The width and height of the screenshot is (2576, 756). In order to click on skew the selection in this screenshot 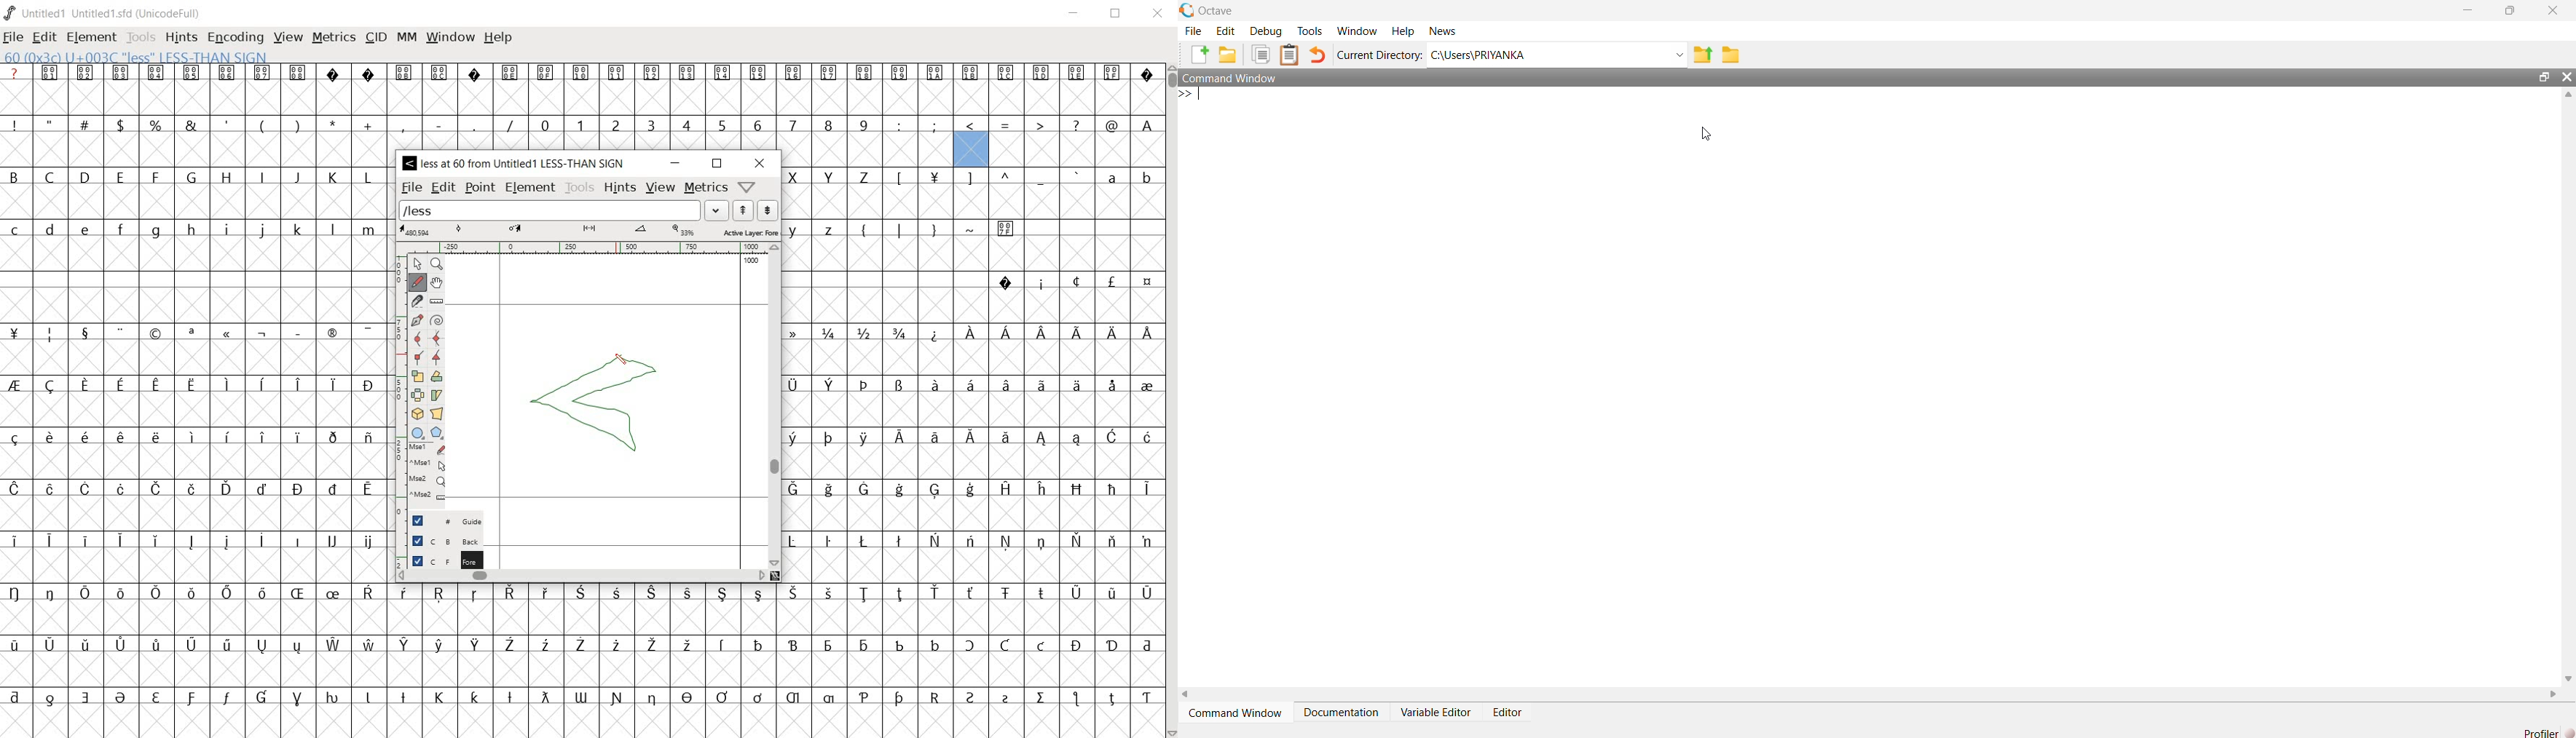, I will do `click(438, 394)`.